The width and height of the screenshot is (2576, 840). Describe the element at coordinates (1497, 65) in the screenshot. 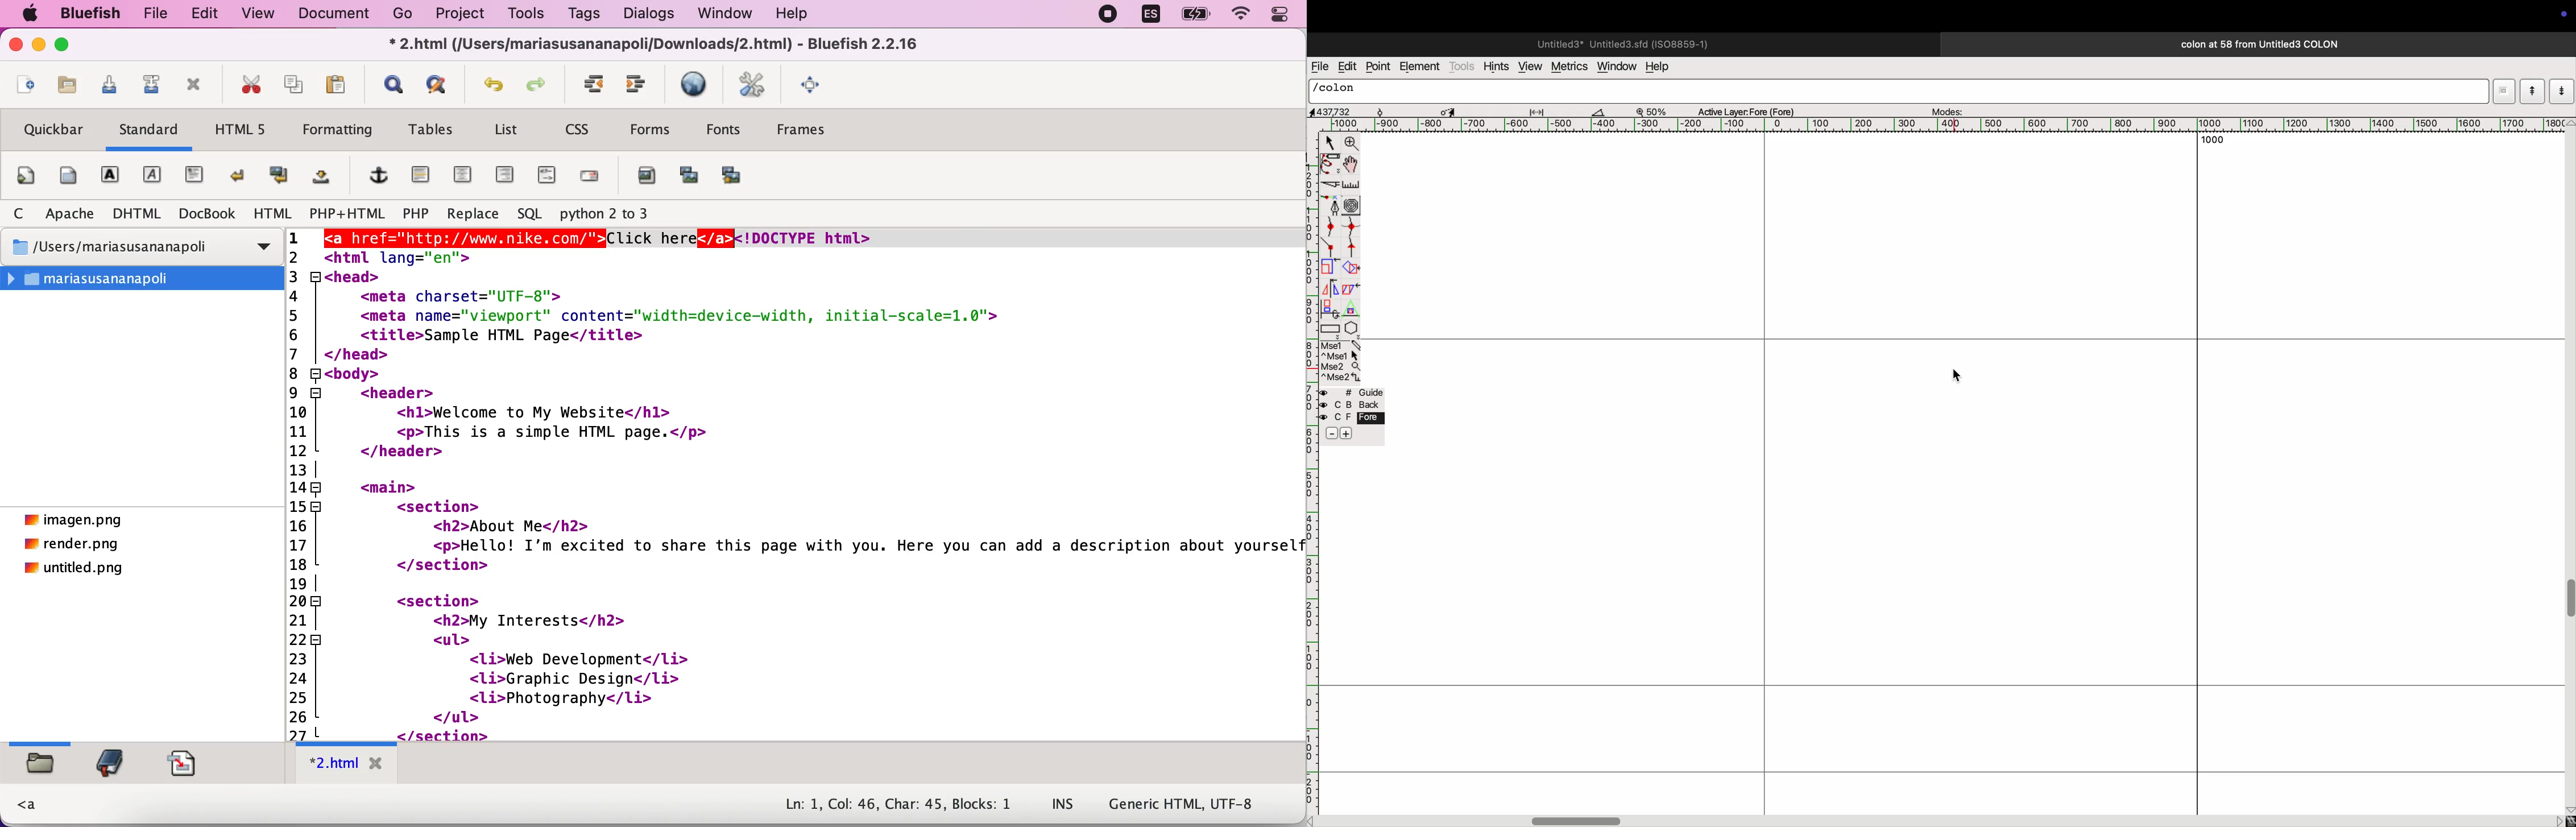

I see `hints` at that location.